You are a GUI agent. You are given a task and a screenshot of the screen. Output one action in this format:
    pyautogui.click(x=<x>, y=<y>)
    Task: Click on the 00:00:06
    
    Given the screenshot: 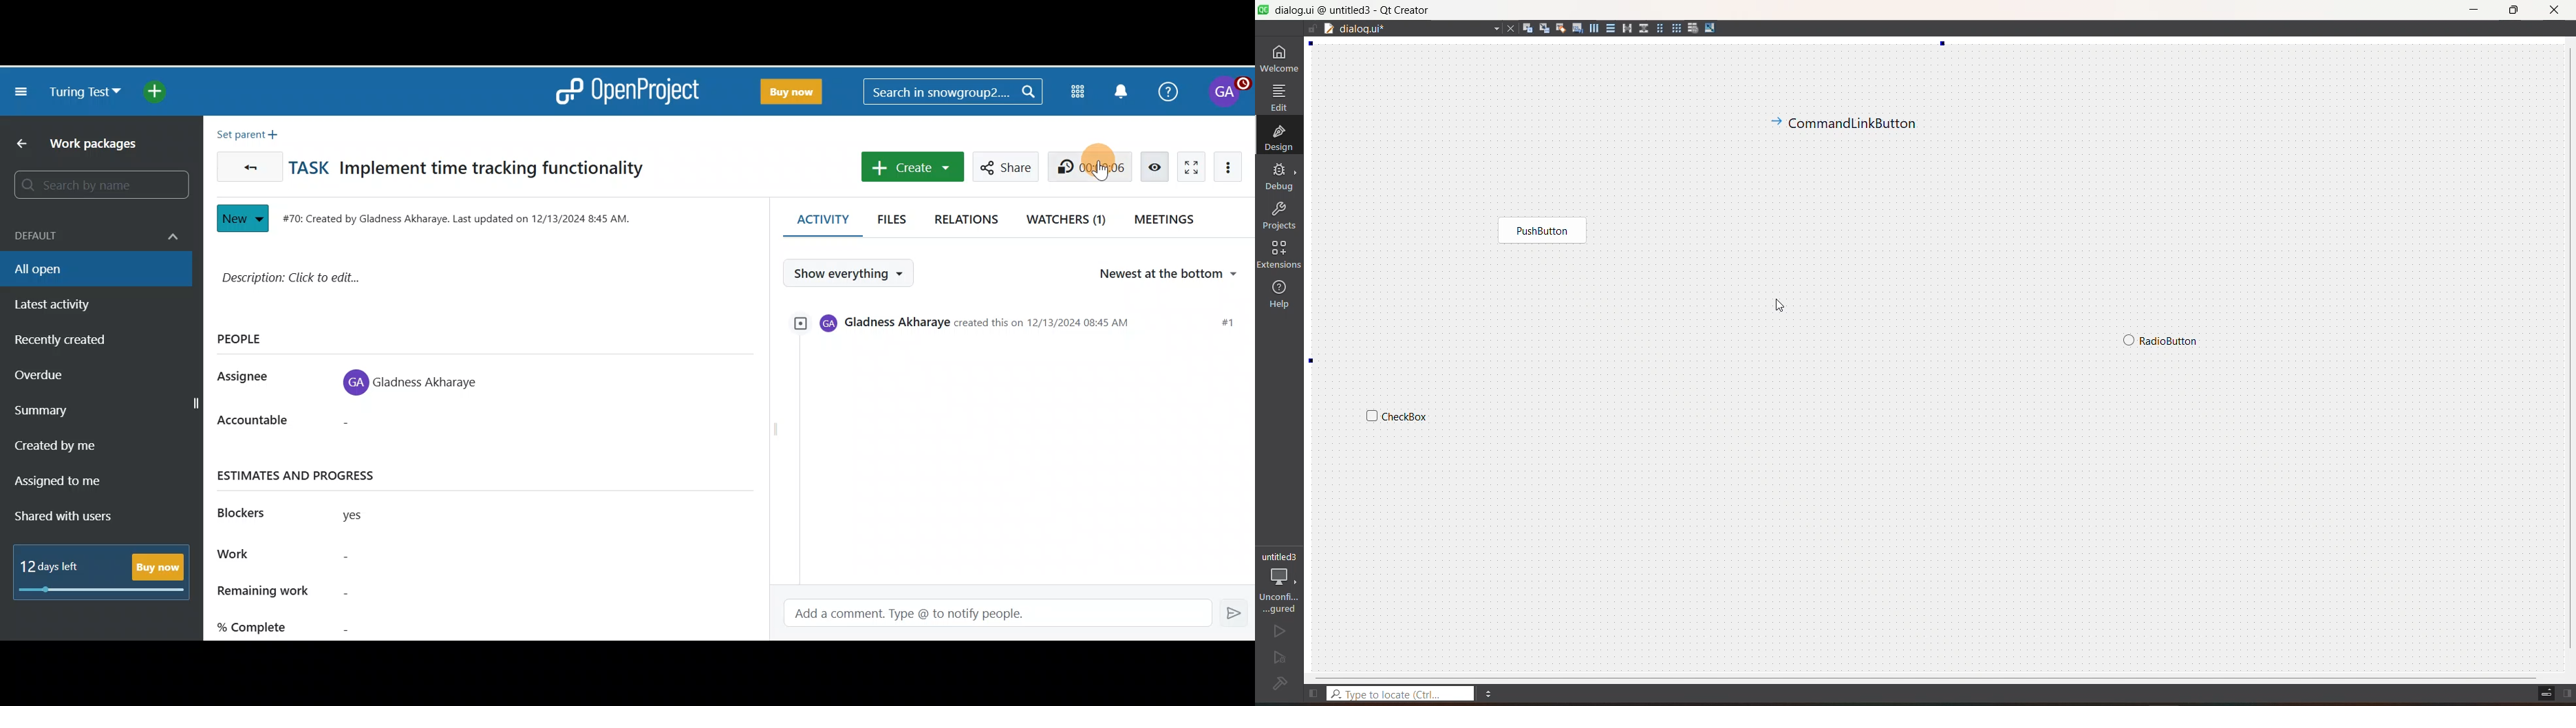 What is the action you would take?
    pyautogui.click(x=1093, y=166)
    